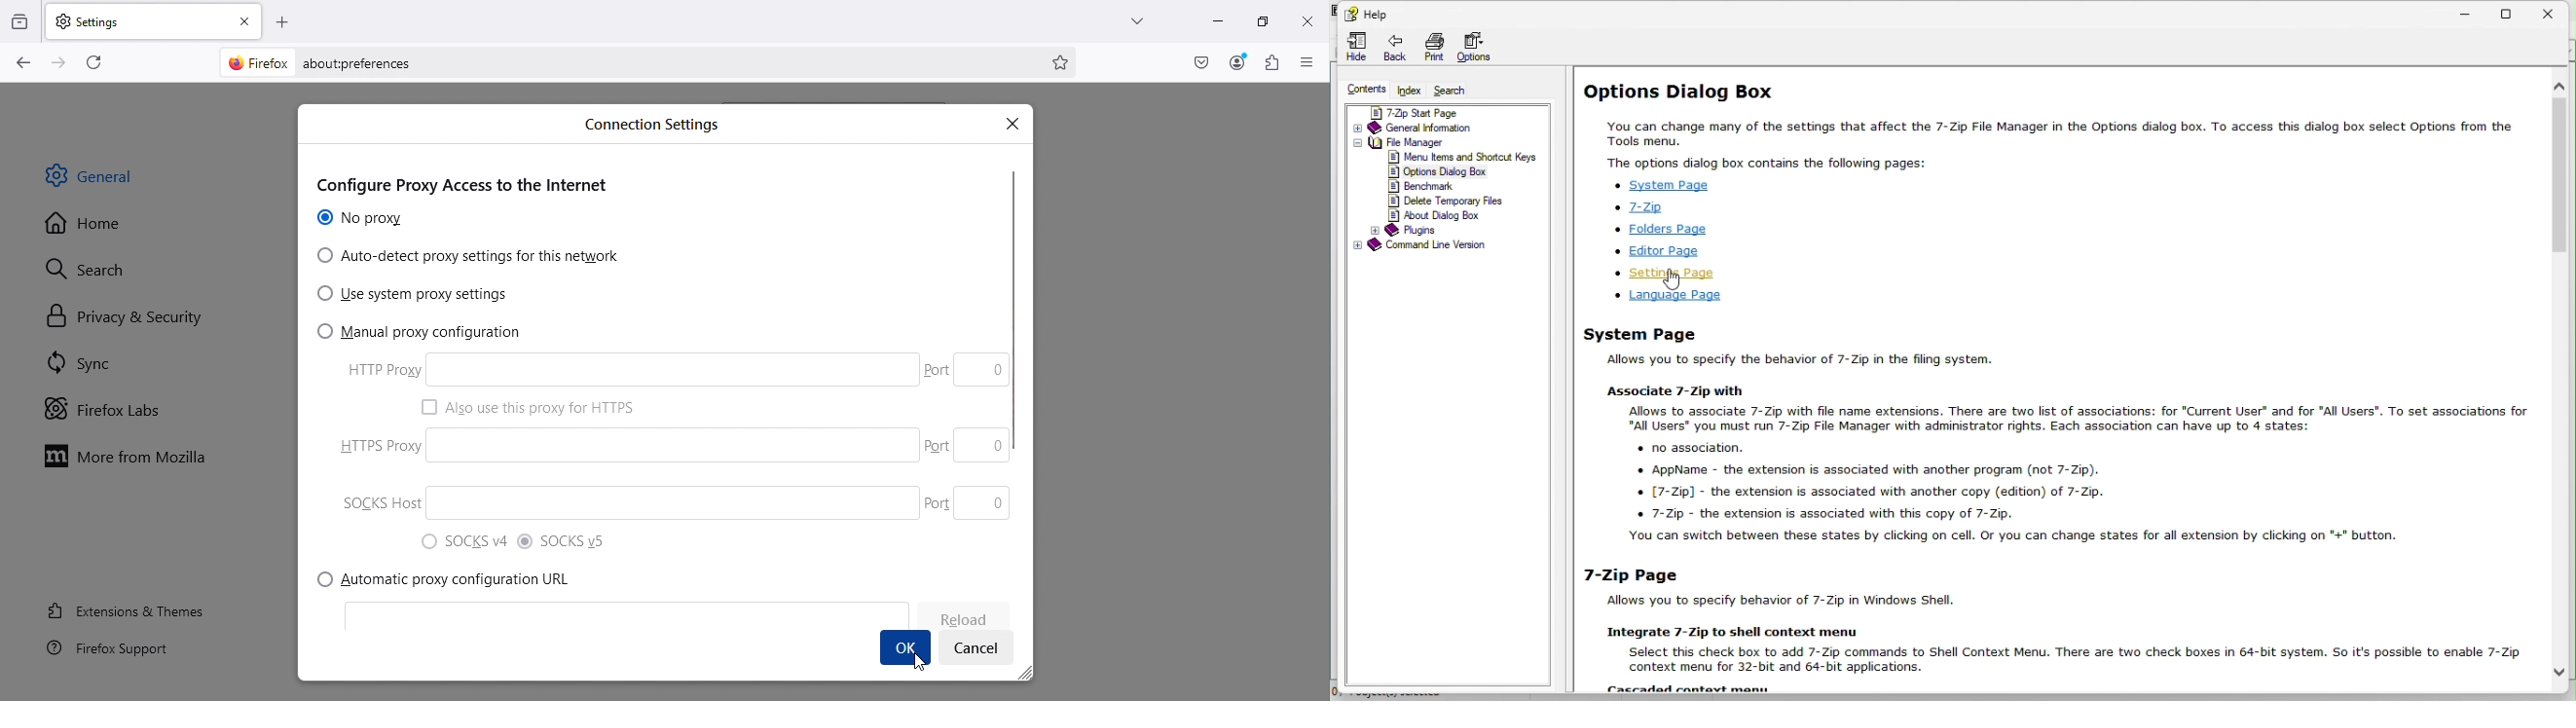  I want to click on editor page, so click(1669, 252).